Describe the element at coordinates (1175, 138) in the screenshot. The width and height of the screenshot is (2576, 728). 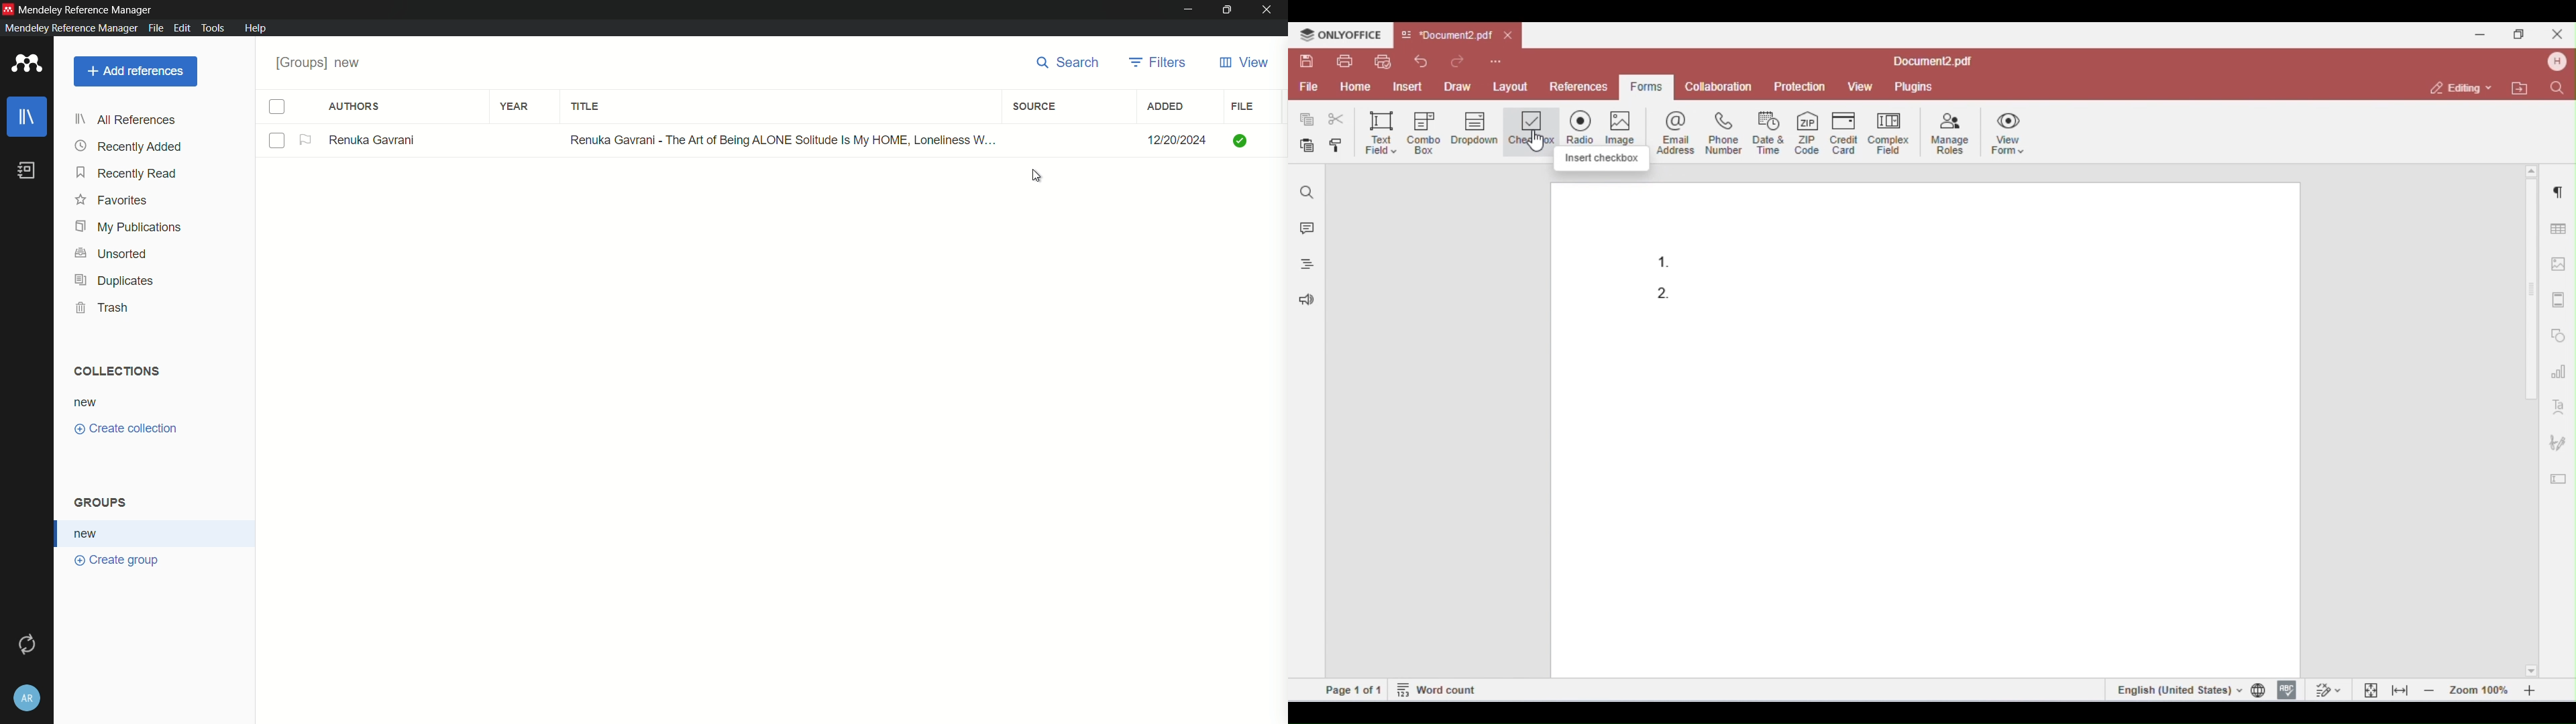
I see `12/20/2024` at that location.